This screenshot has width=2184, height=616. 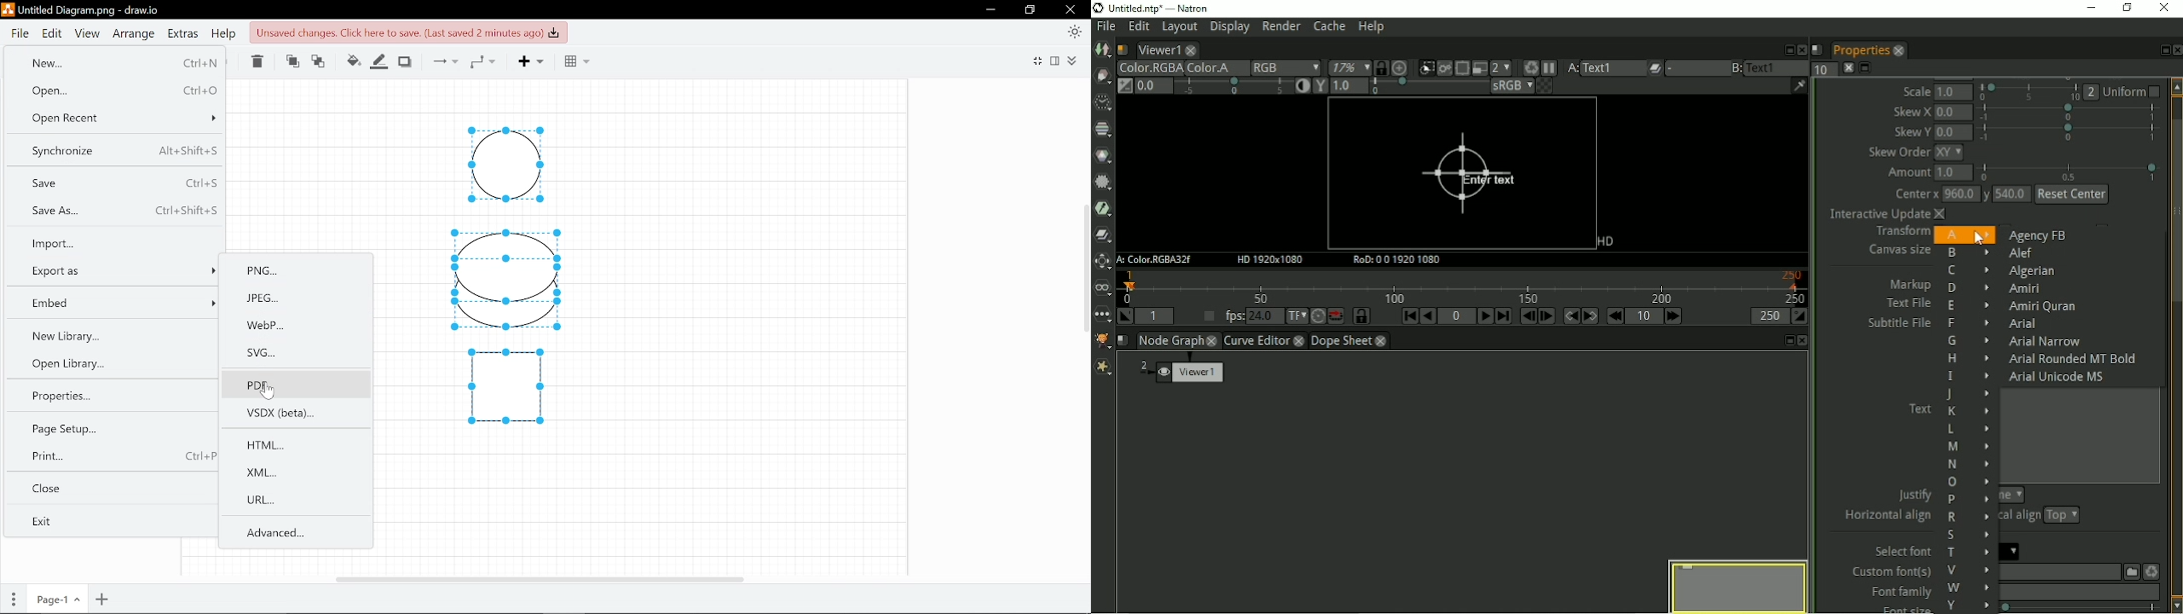 What do you see at coordinates (483, 61) in the screenshot?
I see `Waypoints` at bounding box center [483, 61].